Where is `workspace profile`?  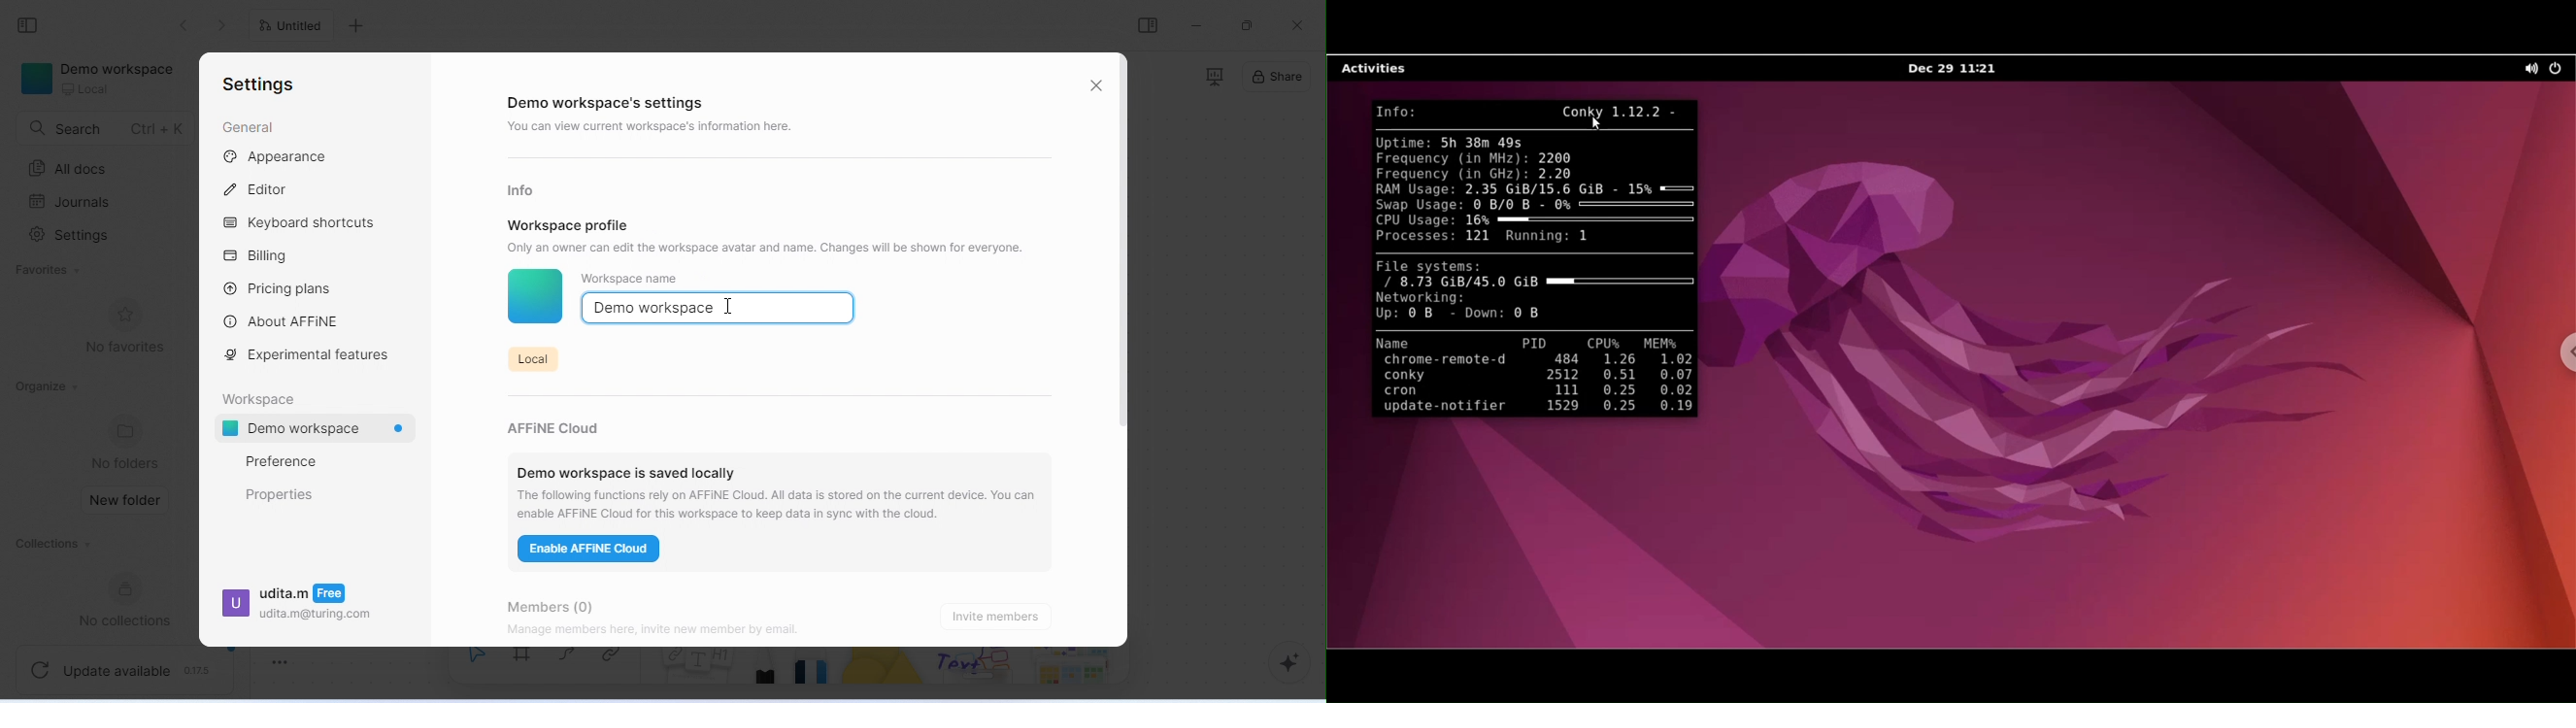 workspace profile is located at coordinates (569, 224).